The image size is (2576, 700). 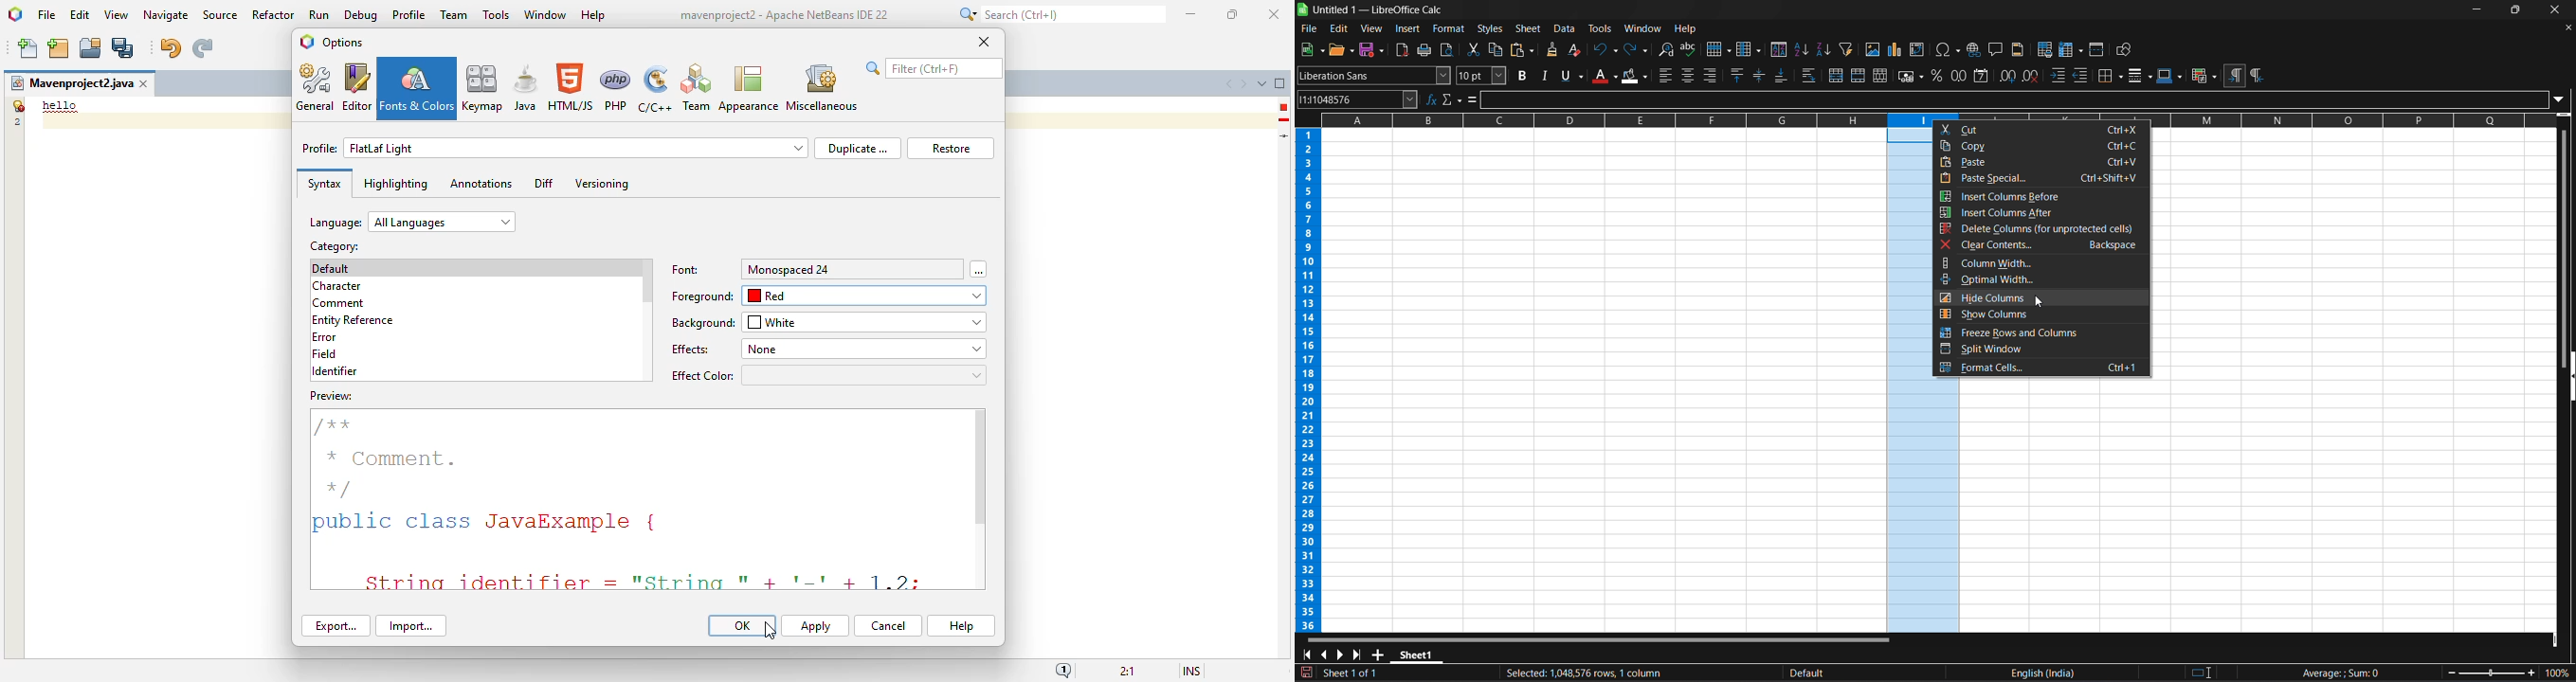 I want to click on error, so click(x=1283, y=107).